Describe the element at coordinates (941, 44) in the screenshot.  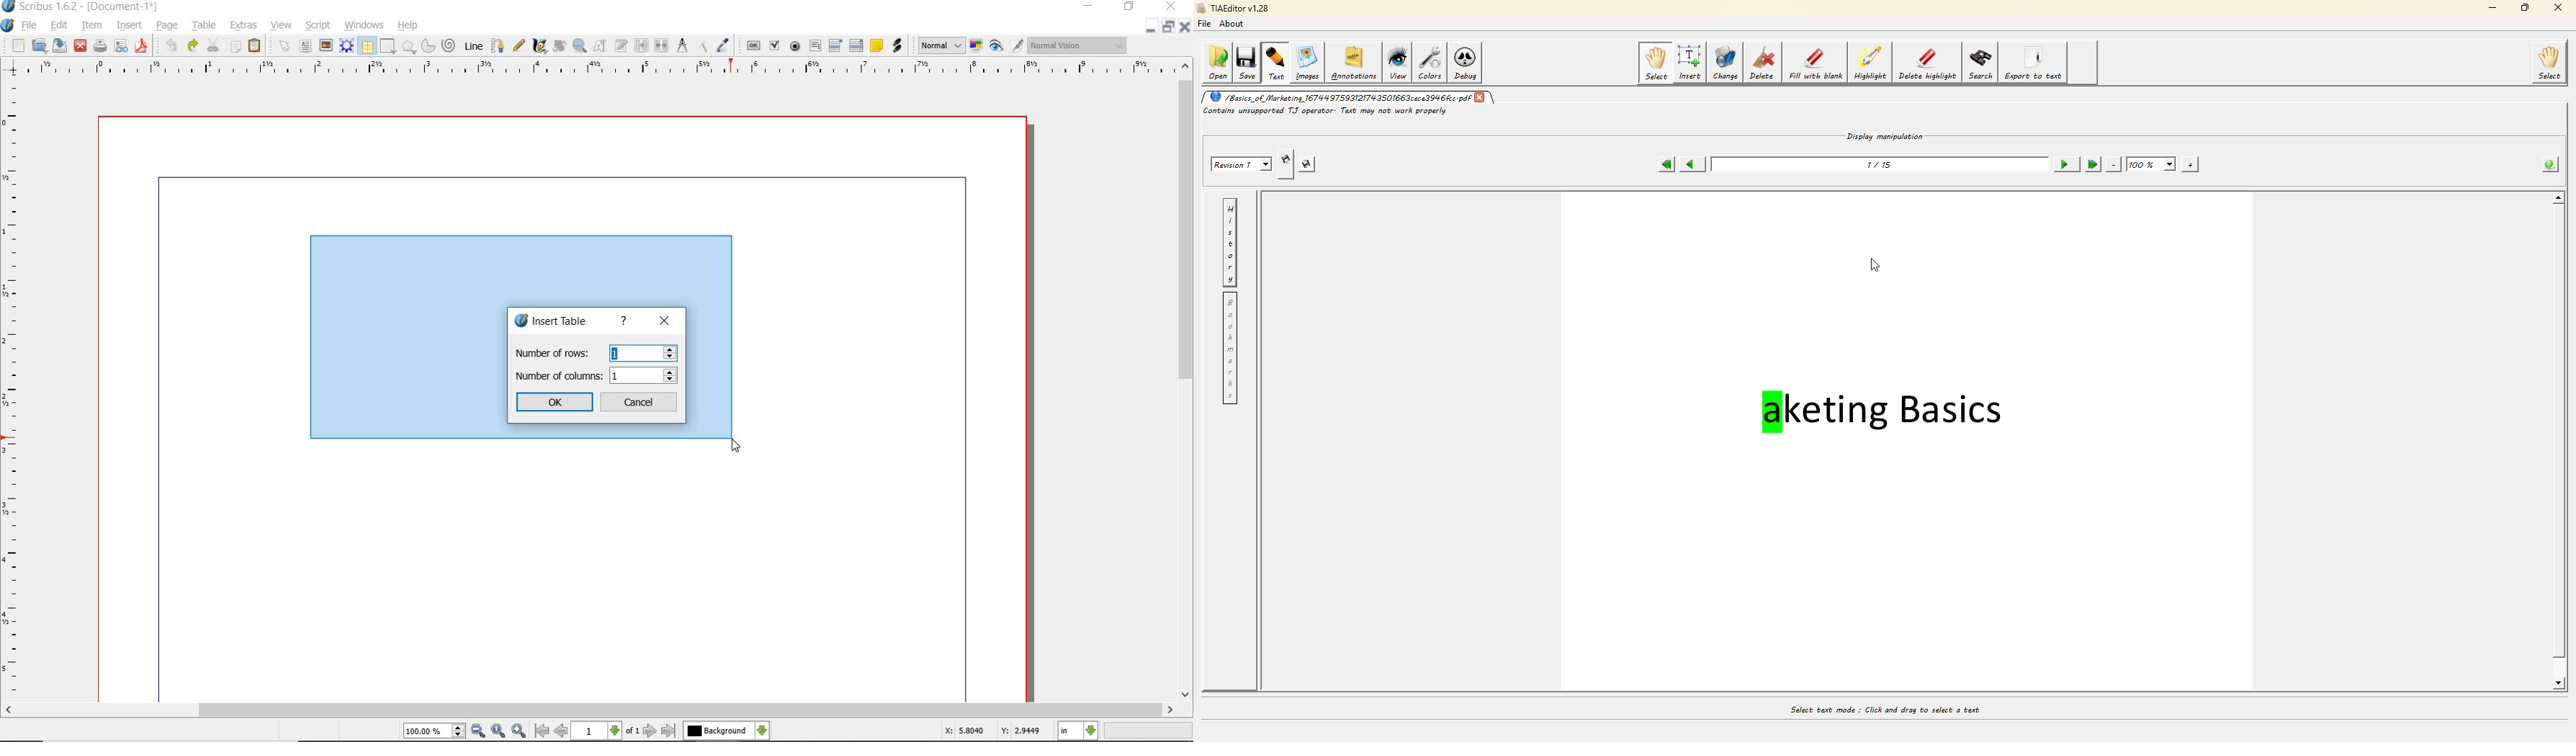
I see `image preview quality` at that location.